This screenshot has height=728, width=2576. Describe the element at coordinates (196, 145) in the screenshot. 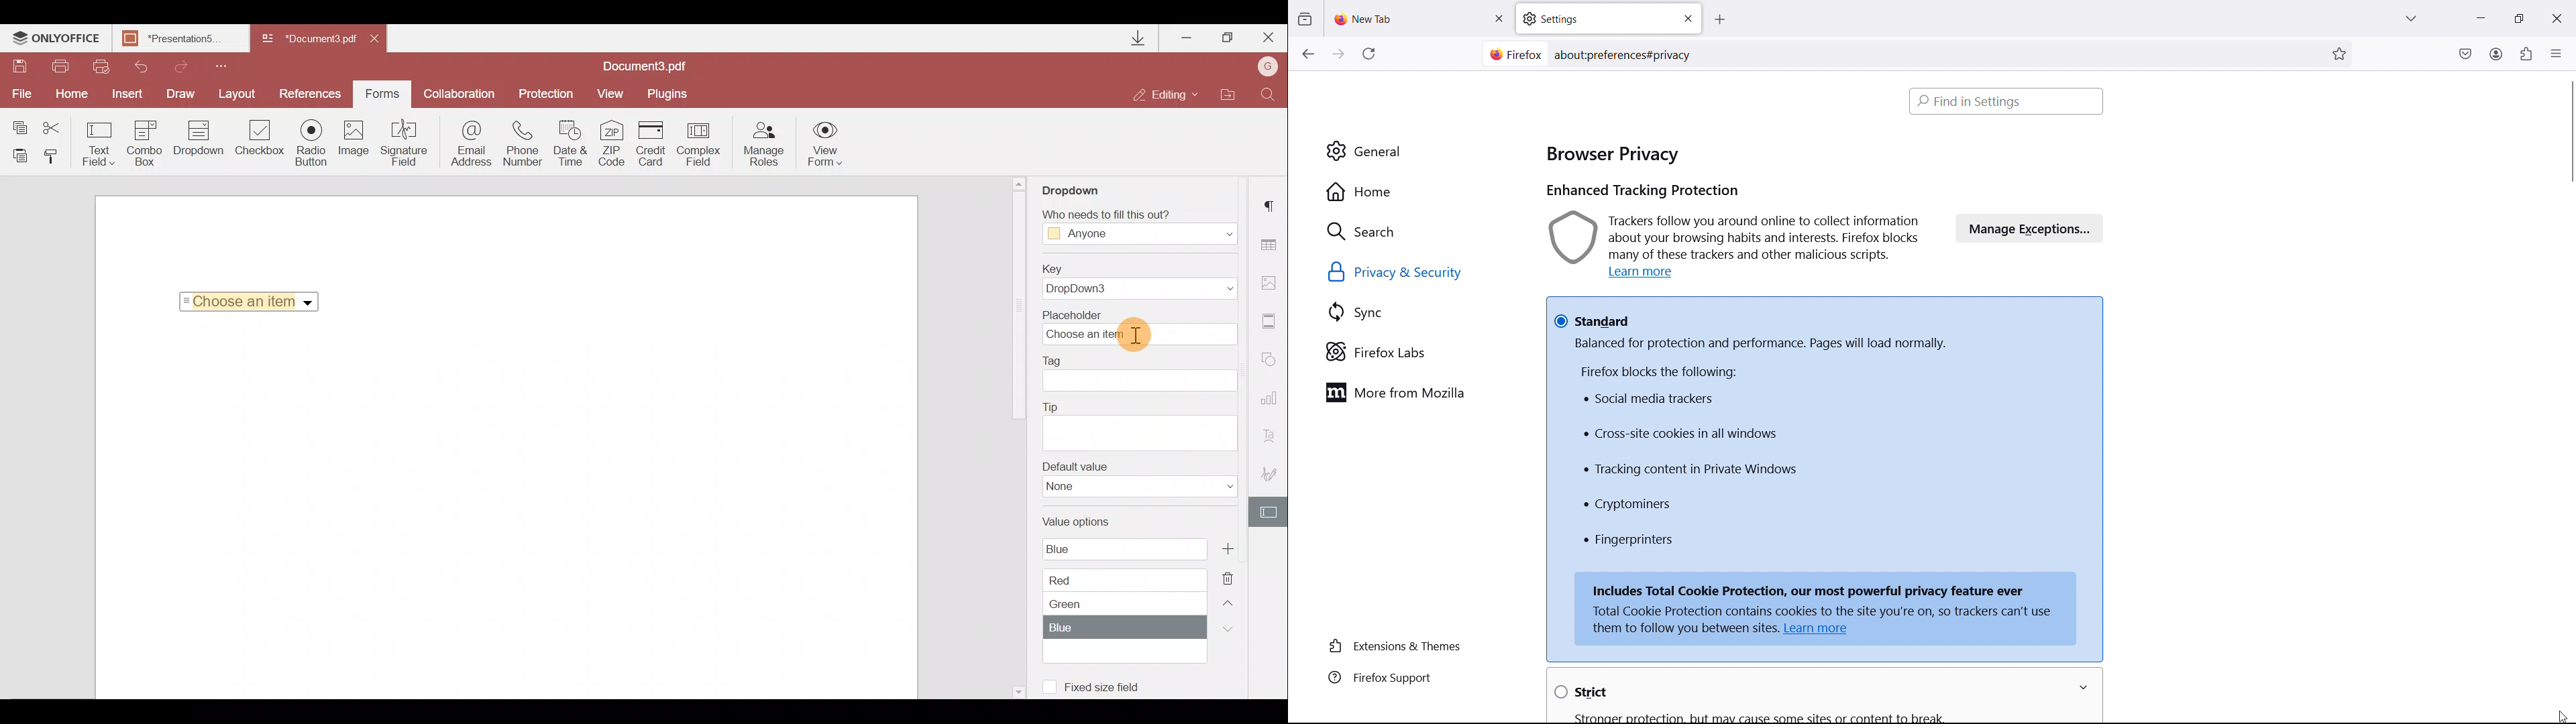

I see `Dropdown` at that location.